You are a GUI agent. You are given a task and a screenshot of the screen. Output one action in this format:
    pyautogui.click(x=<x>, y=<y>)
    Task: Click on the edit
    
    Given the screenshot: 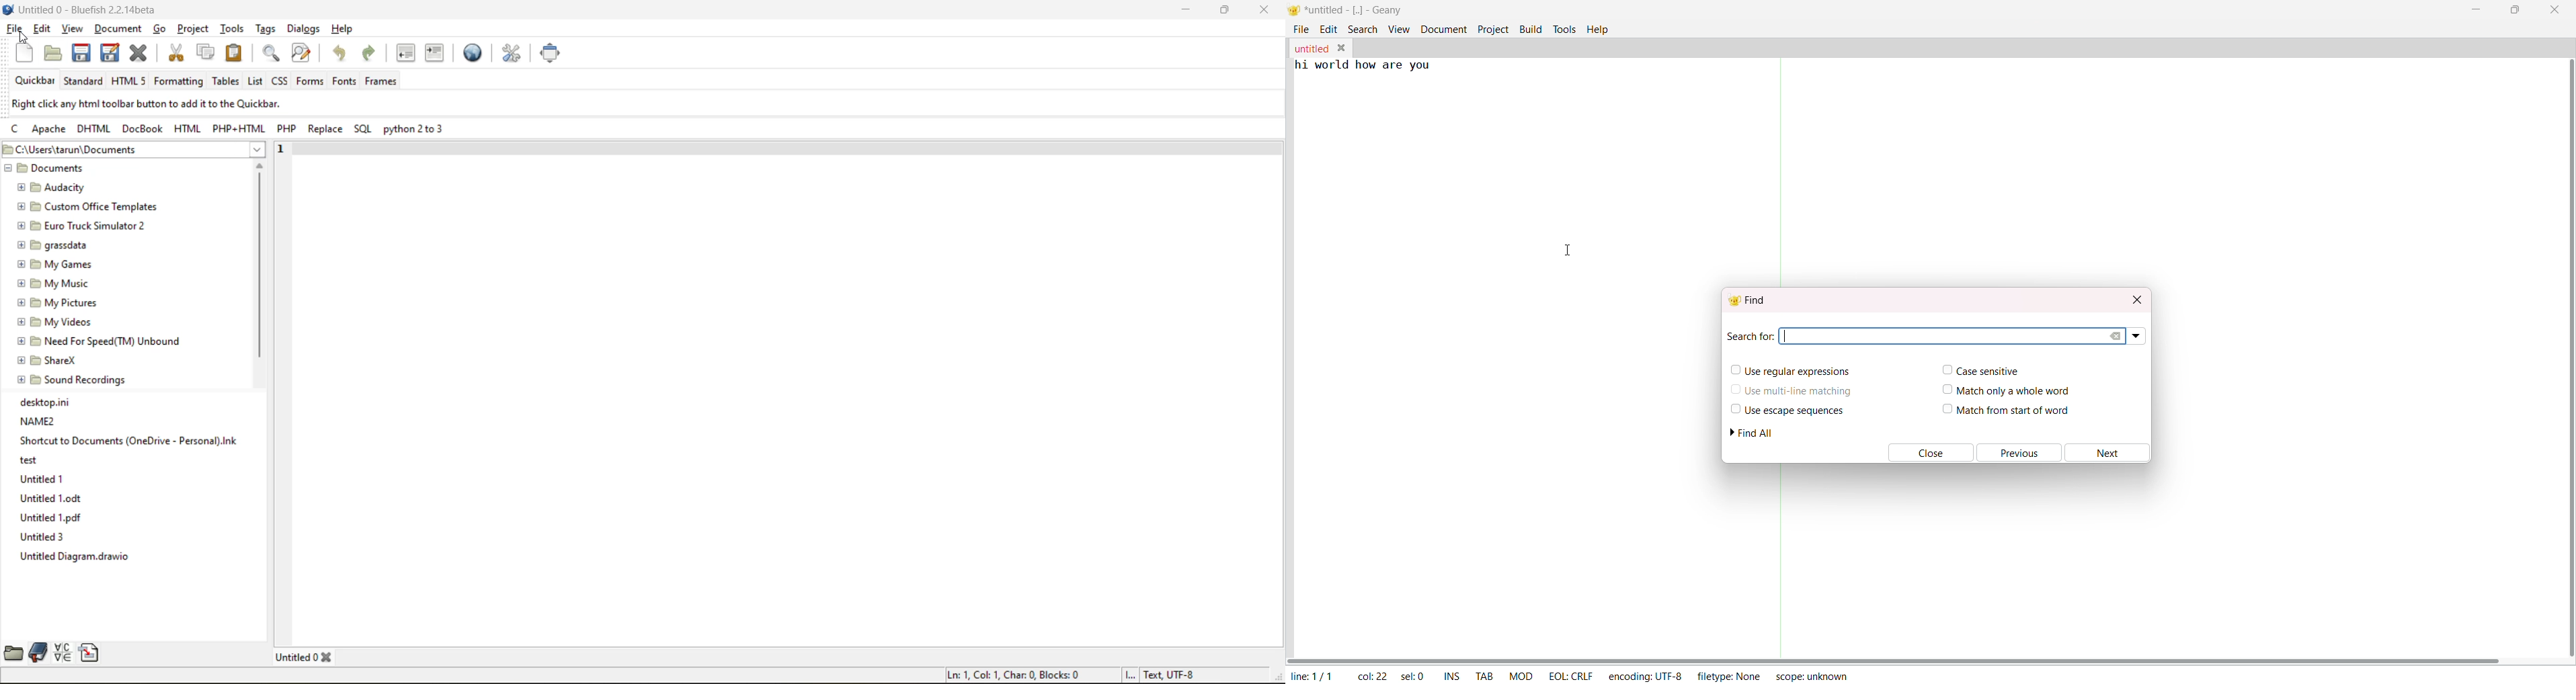 What is the action you would take?
    pyautogui.click(x=44, y=29)
    